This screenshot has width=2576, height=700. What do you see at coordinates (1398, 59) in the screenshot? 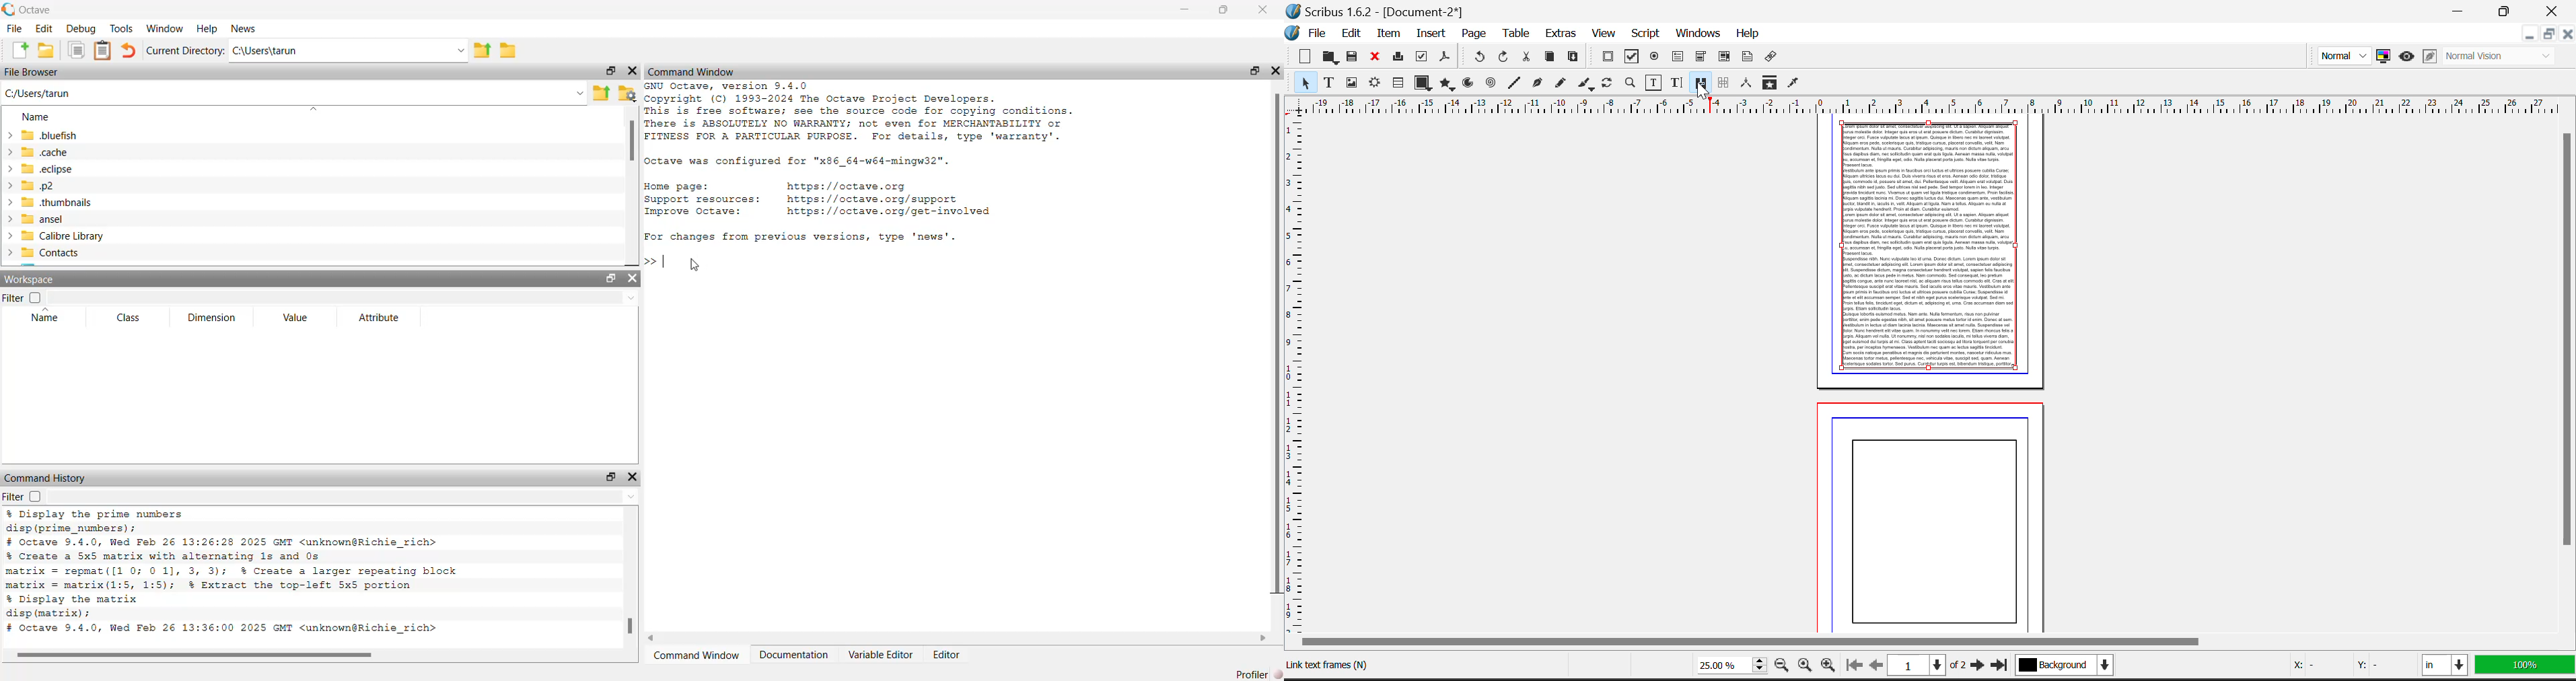
I see `Print` at bounding box center [1398, 59].